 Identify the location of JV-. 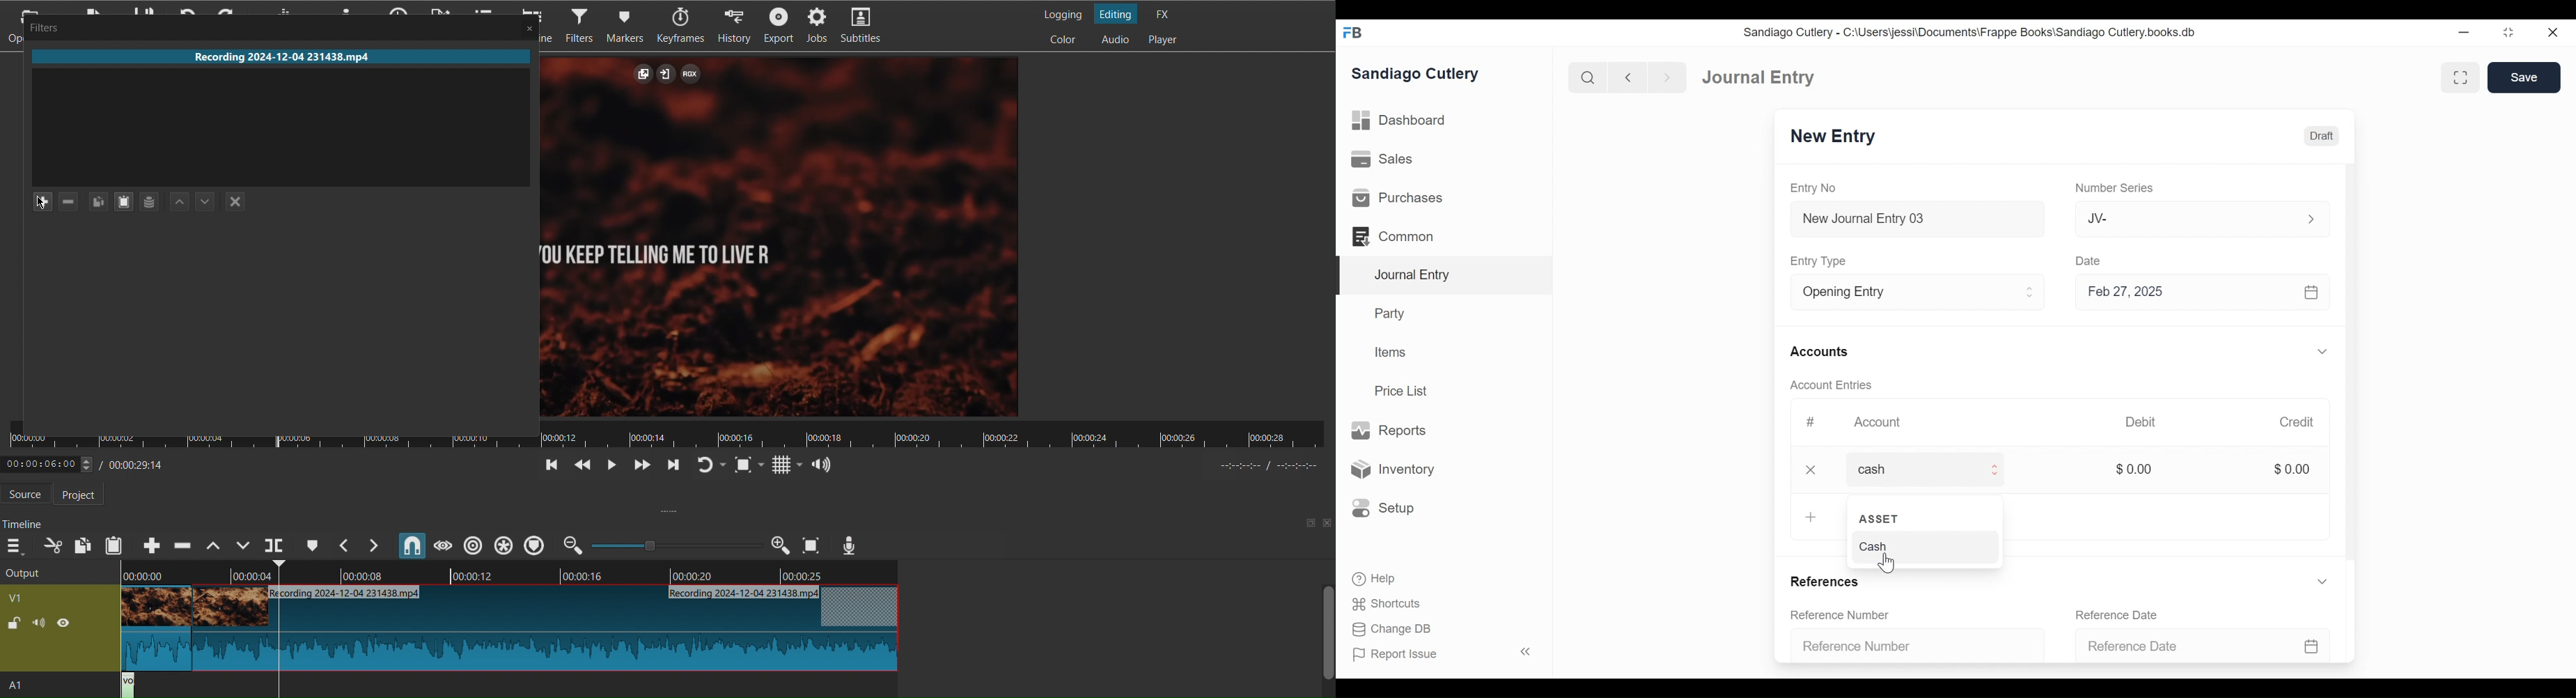
(2179, 218).